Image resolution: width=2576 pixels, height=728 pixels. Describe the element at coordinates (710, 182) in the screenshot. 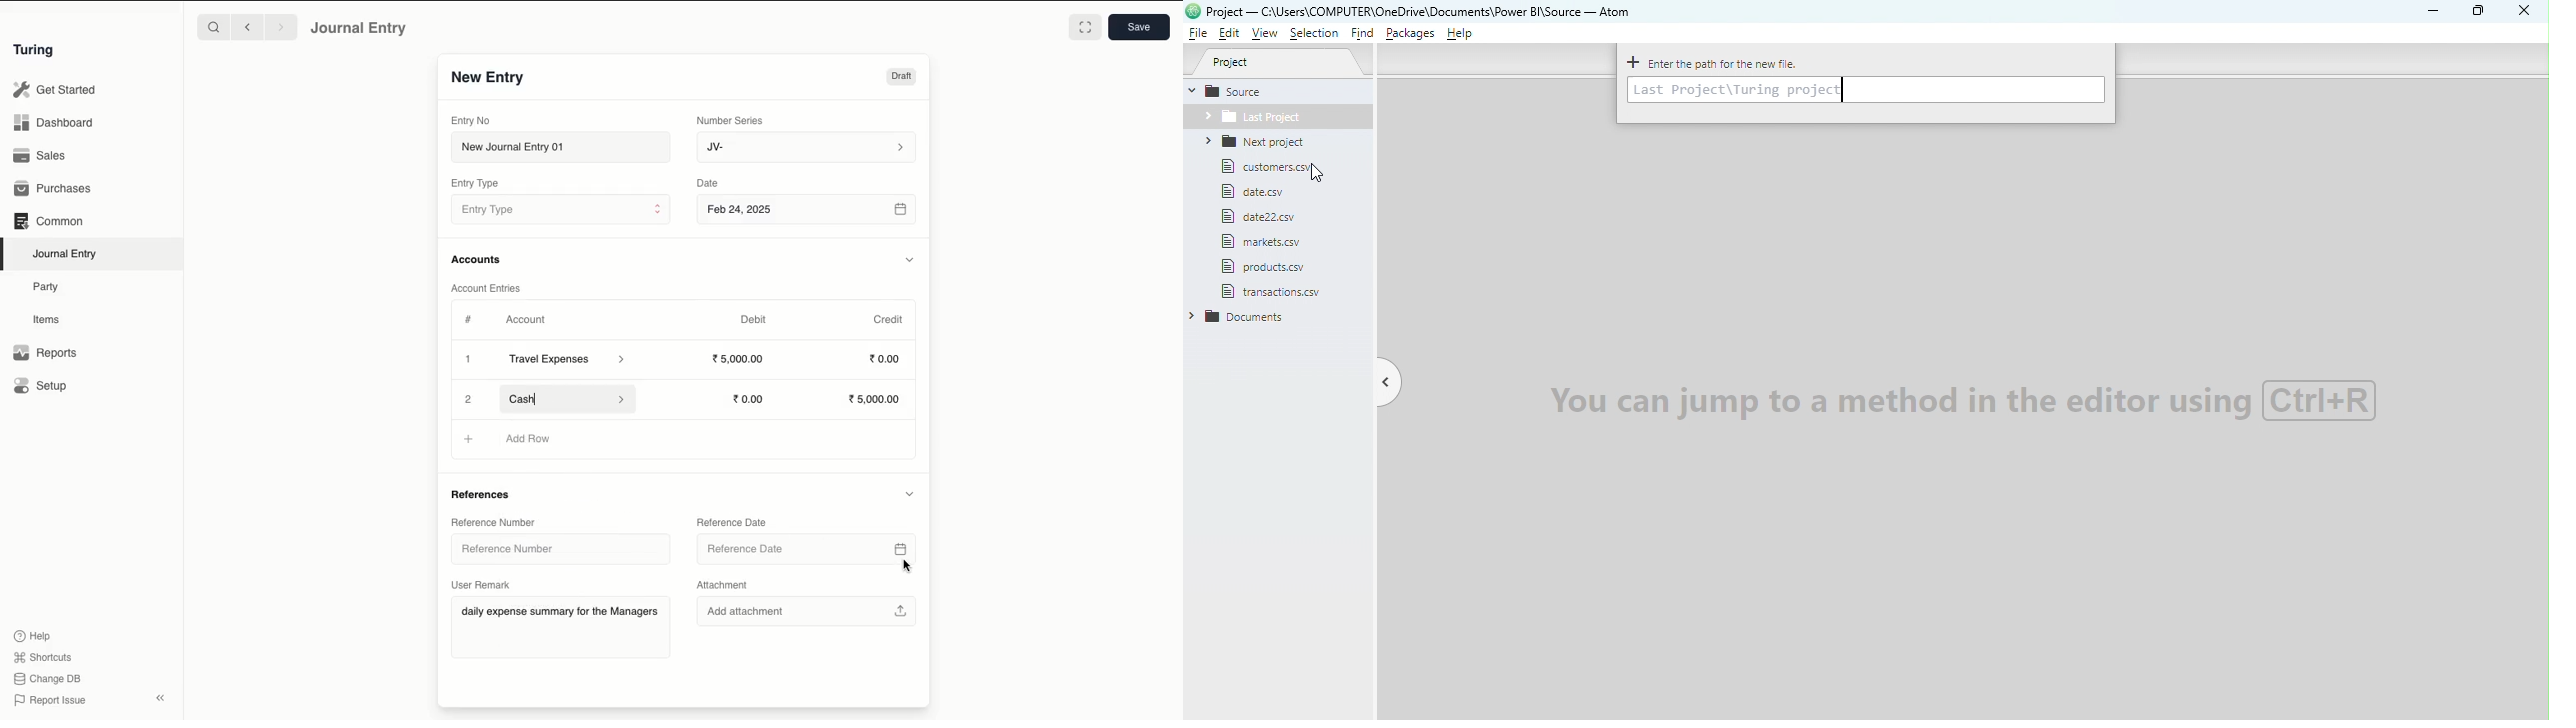

I see `Date` at that location.